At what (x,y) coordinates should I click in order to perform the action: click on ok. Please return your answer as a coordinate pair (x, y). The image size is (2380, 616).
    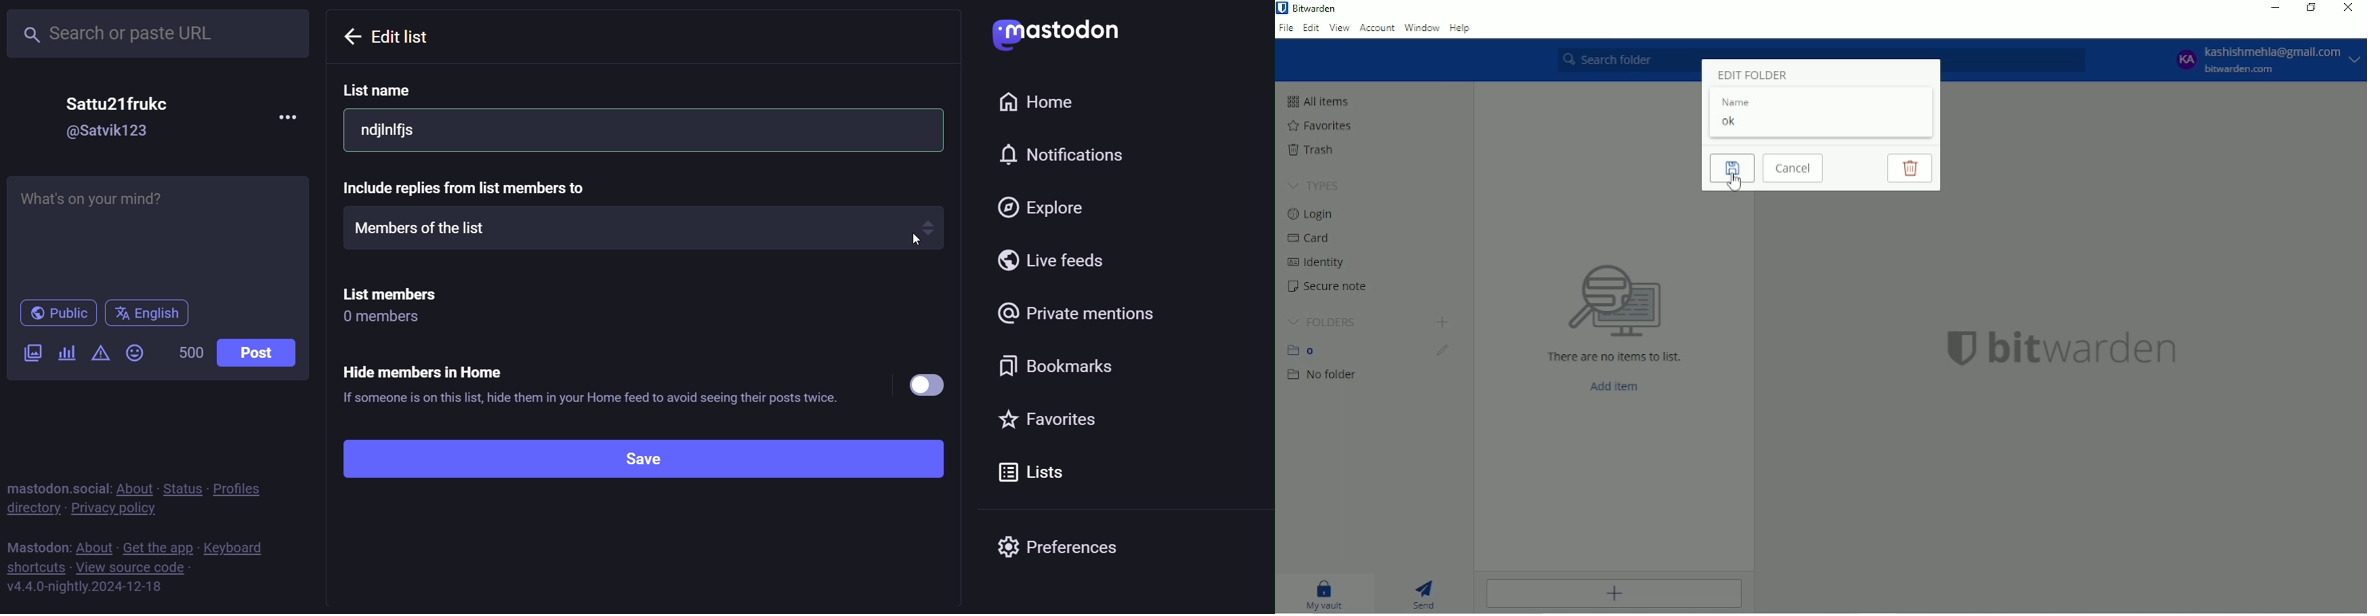
    Looking at the image, I should click on (1730, 122).